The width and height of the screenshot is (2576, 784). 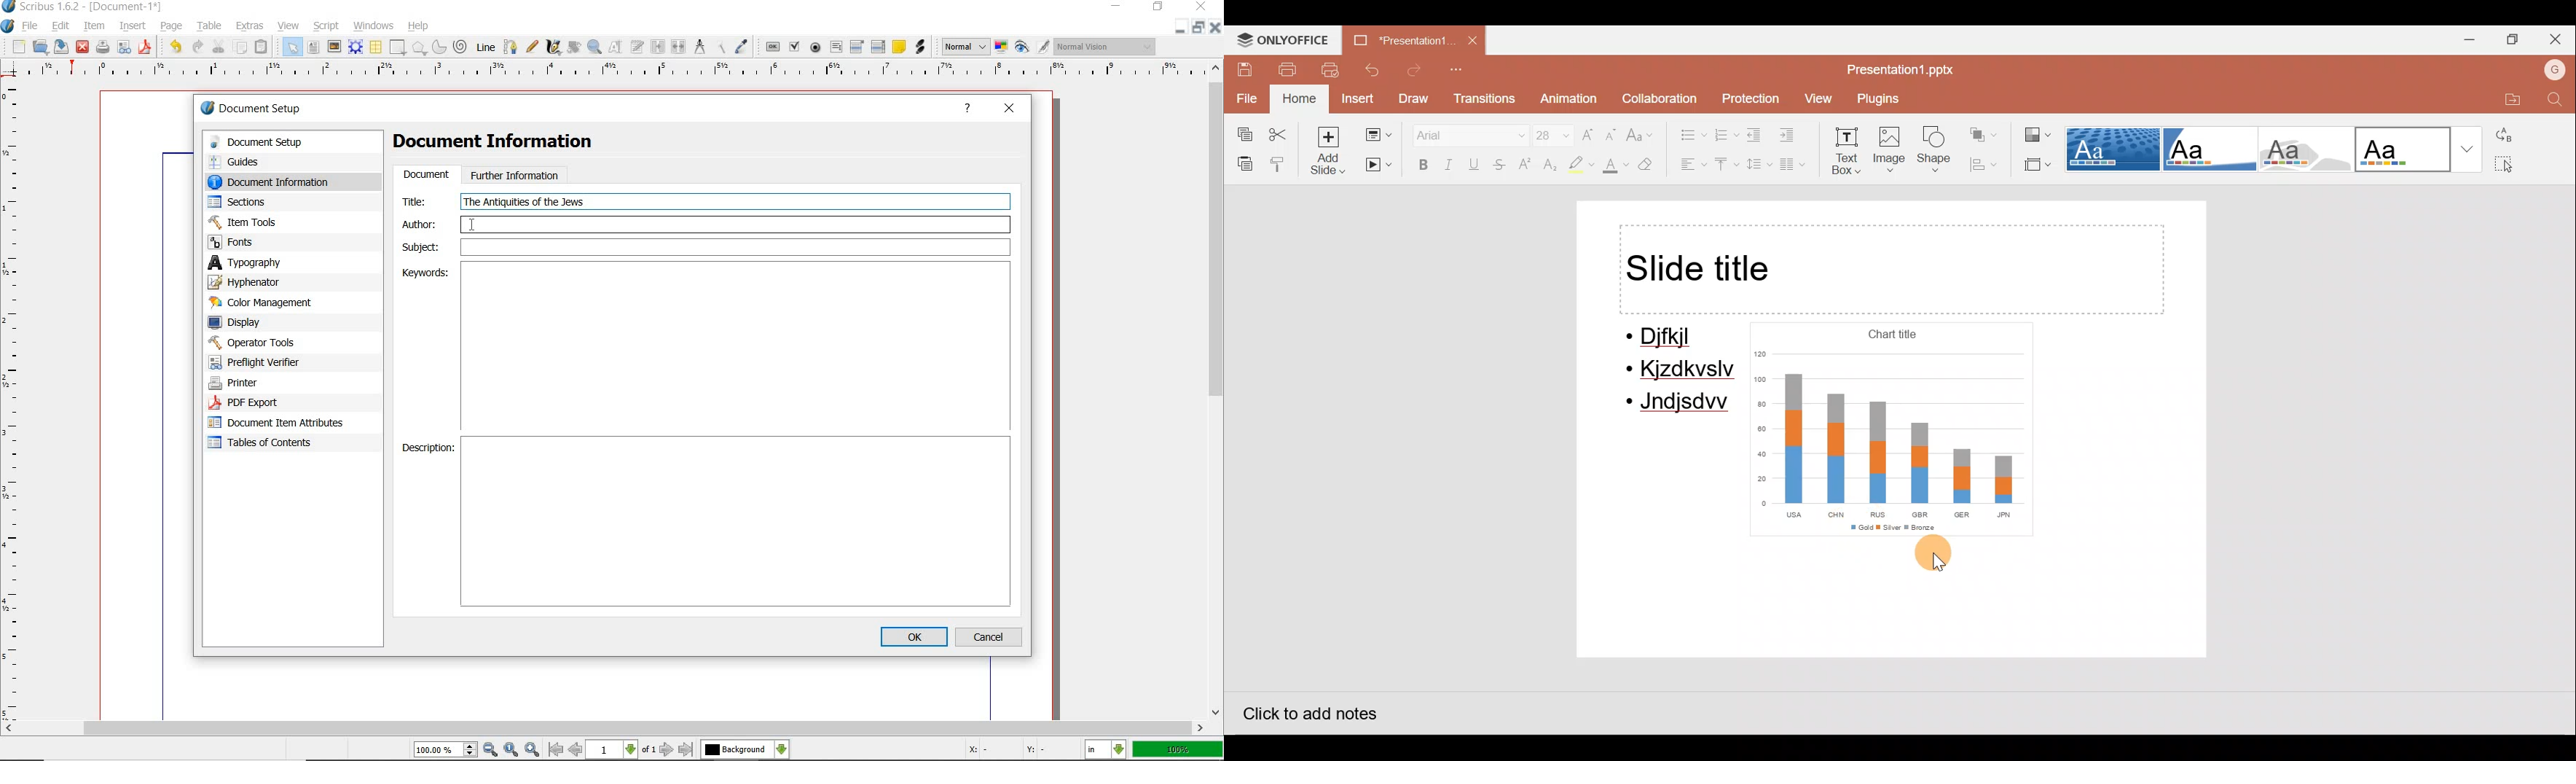 I want to click on View, so click(x=1817, y=99).